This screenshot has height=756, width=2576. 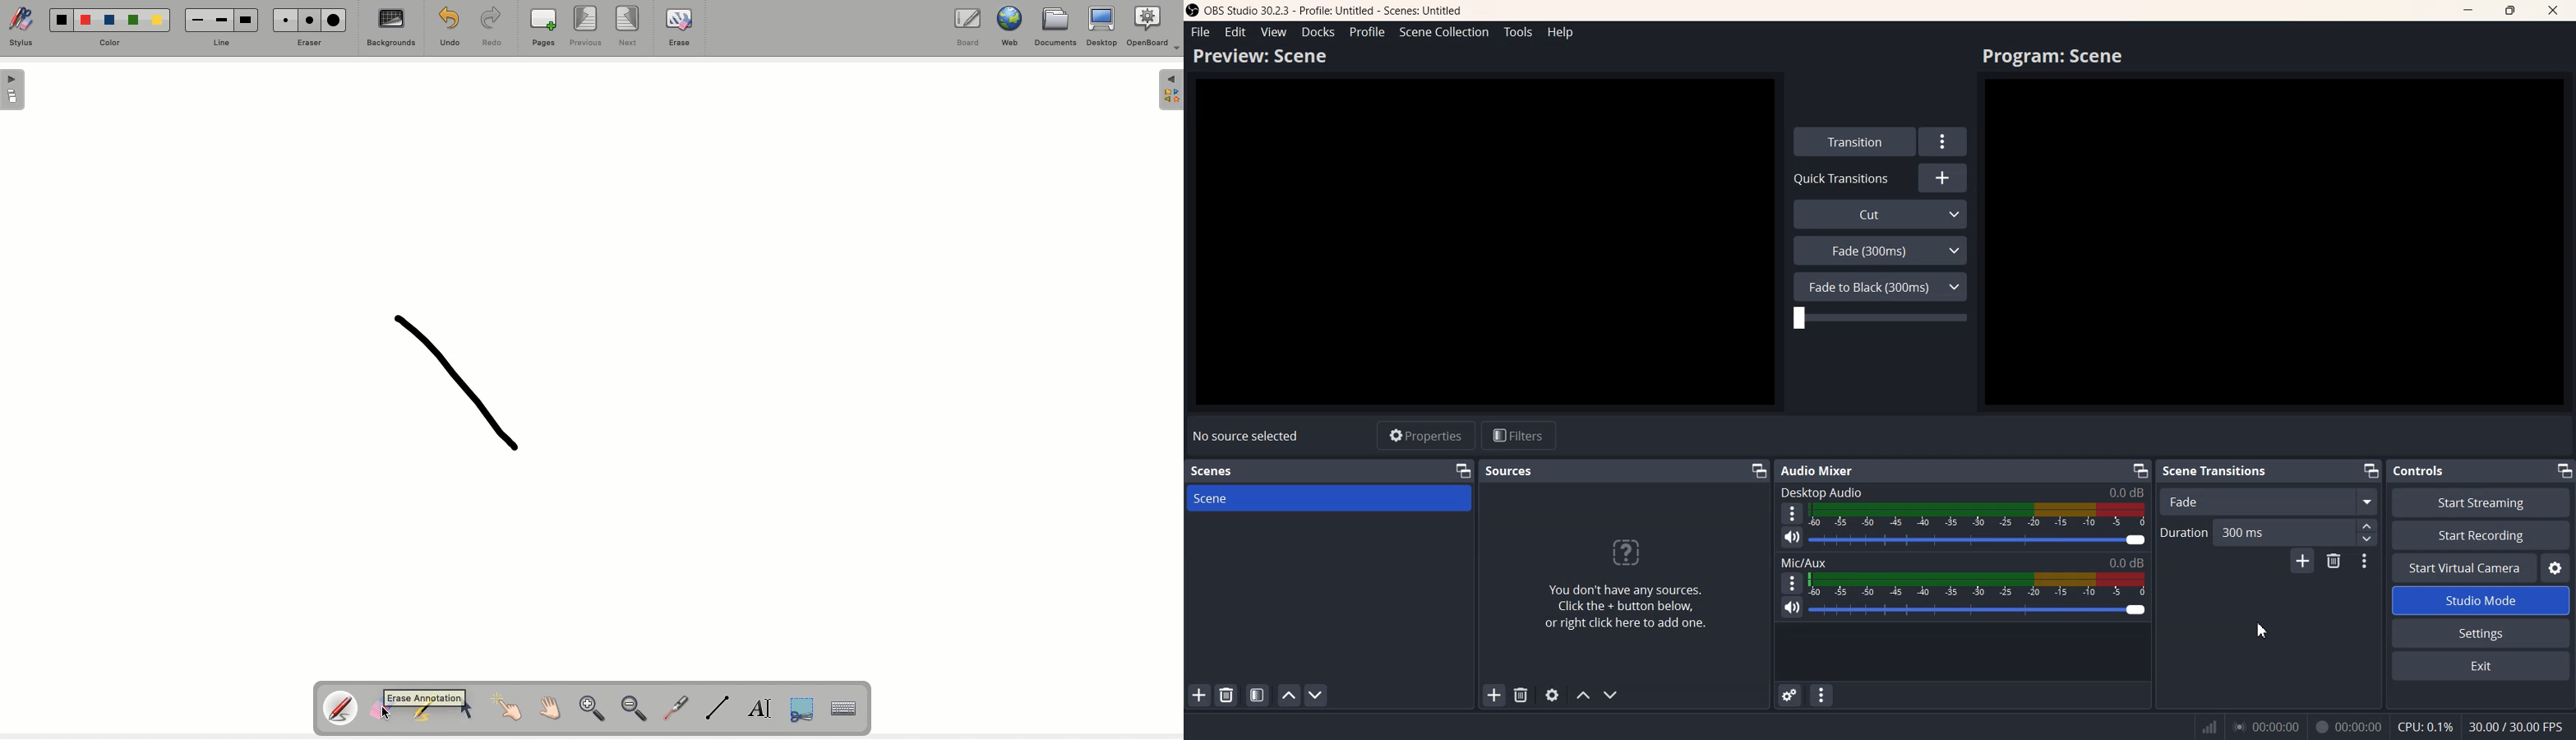 What do you see at coordinates (1493, 695) in the screenshot?
I see `Add Sources` at bounding box center [1493, 695].